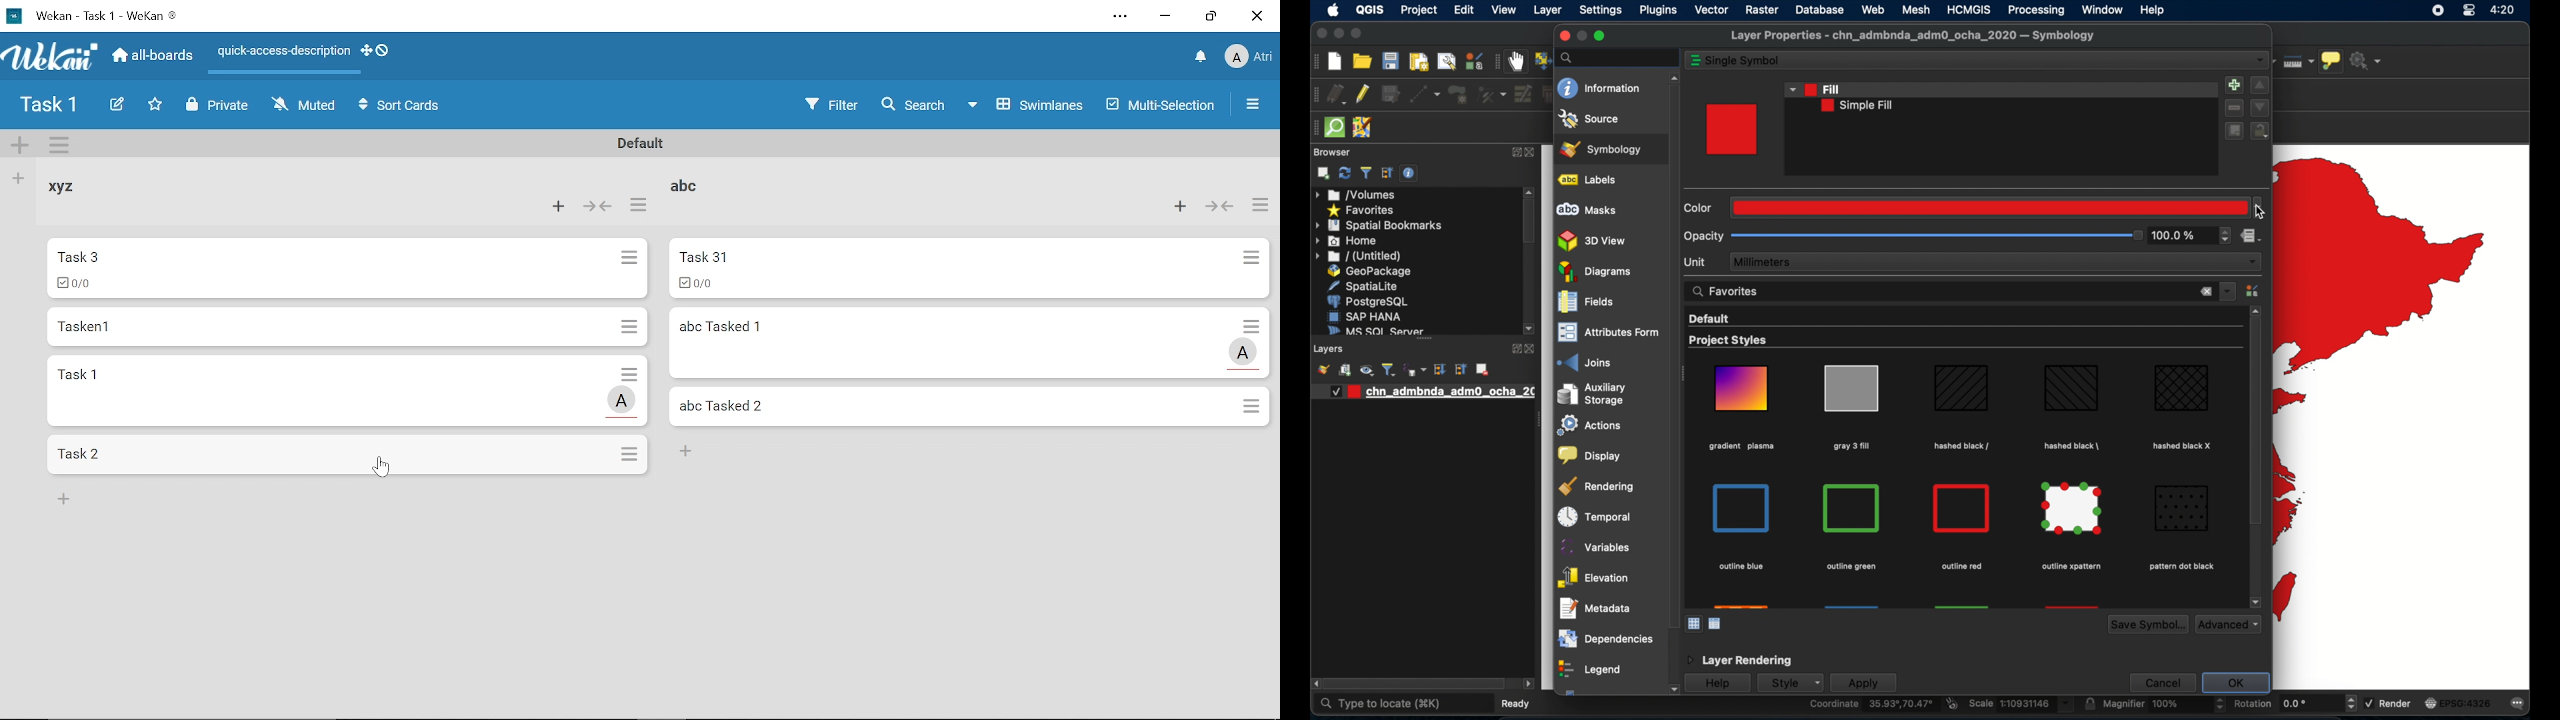 This screenshot has height=728, width=2576. What do you see at coordinates (1530, 329) in the screenshot?
I see `scroll down arrow` at bounding box center [1530, 329].